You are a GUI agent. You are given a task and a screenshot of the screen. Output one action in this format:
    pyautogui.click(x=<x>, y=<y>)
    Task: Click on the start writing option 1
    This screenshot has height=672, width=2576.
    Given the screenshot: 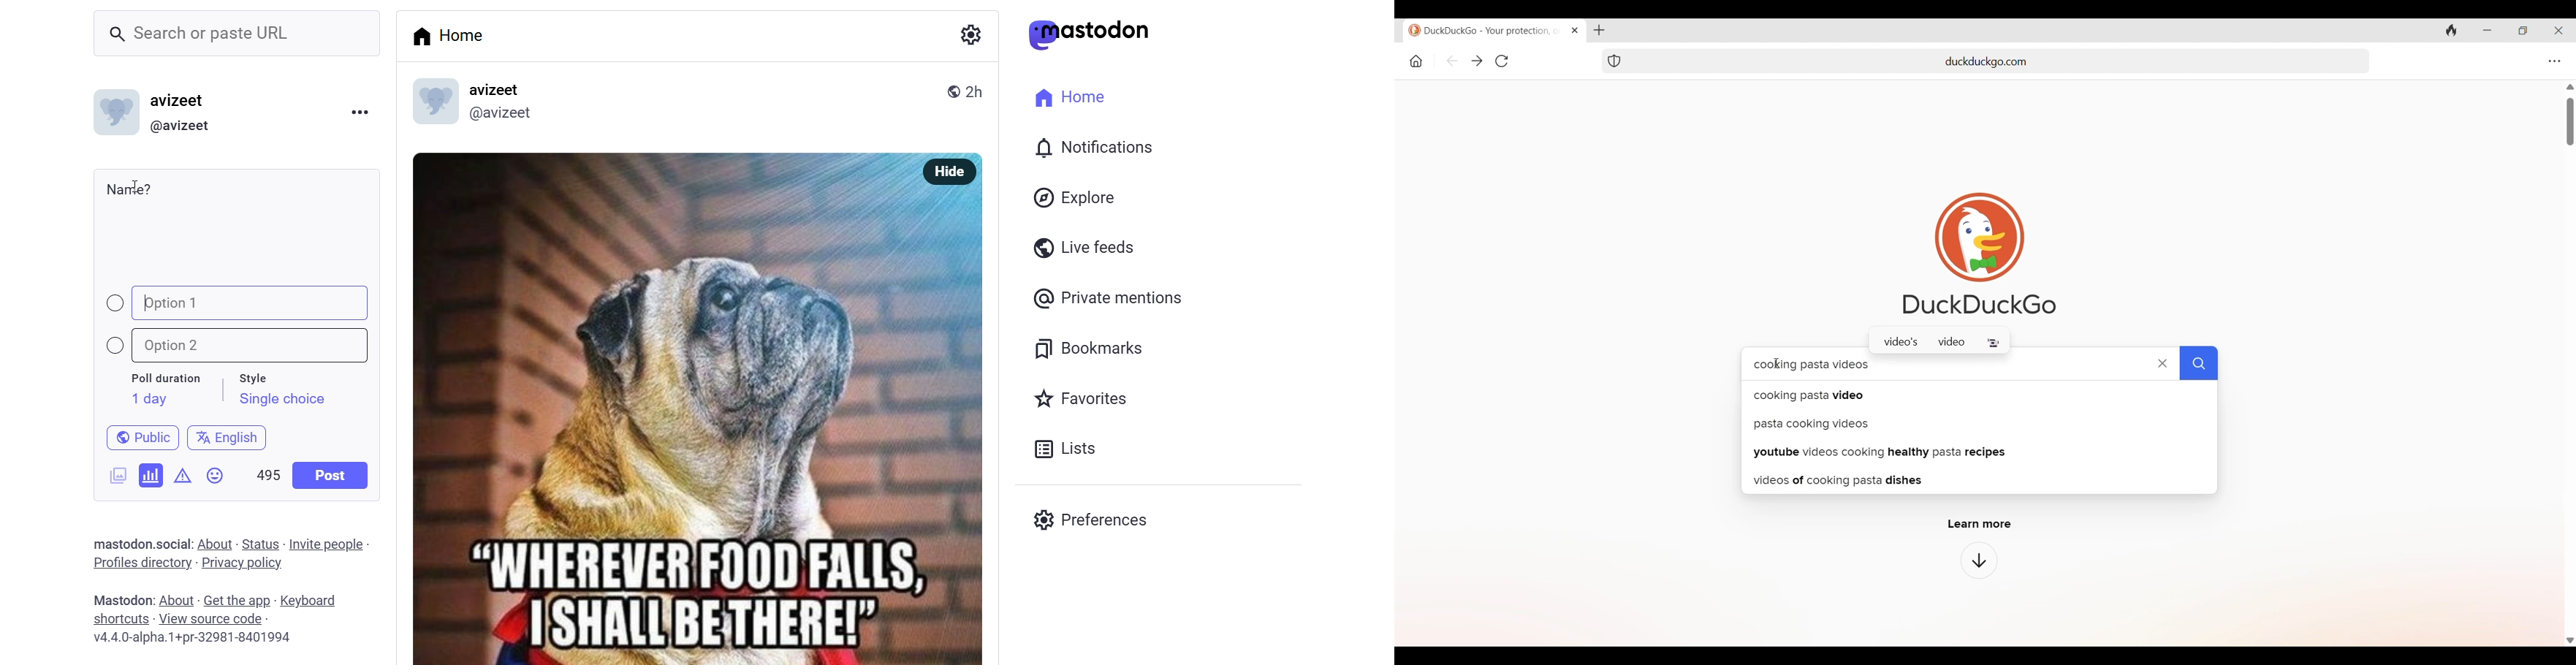 What is the action you would take?
    pyautogui.click(x=145, y=303)
    